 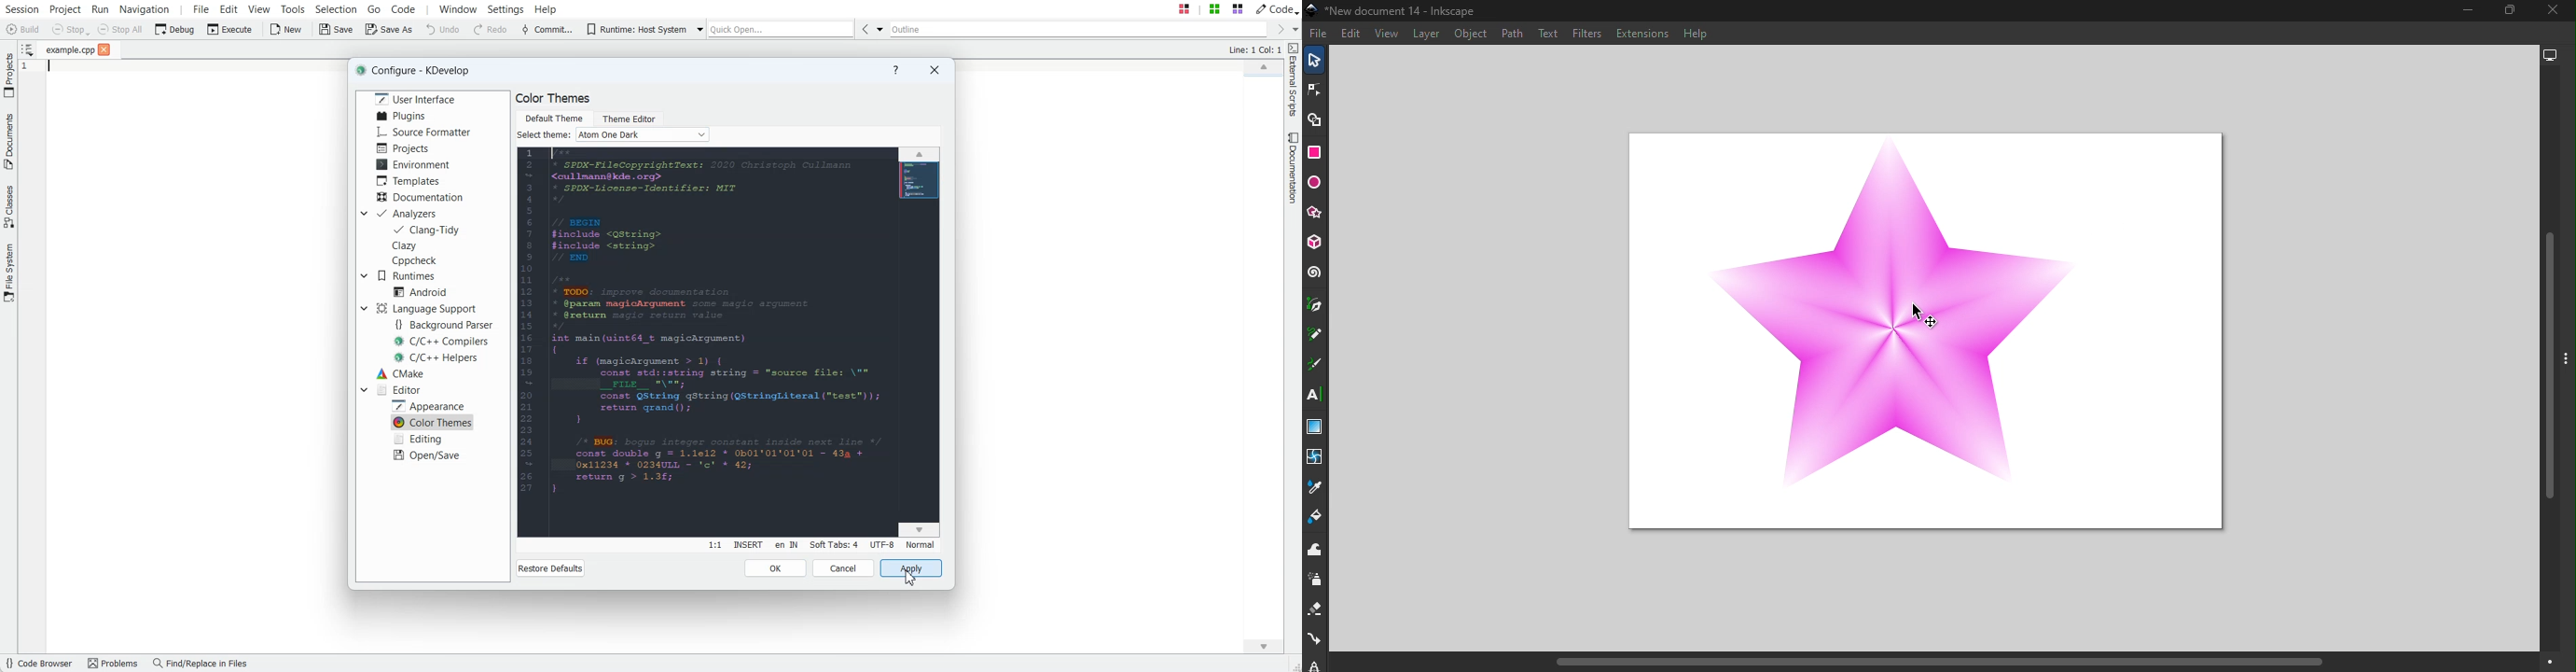 I want to click on Text, so click(x=1254, y=50).